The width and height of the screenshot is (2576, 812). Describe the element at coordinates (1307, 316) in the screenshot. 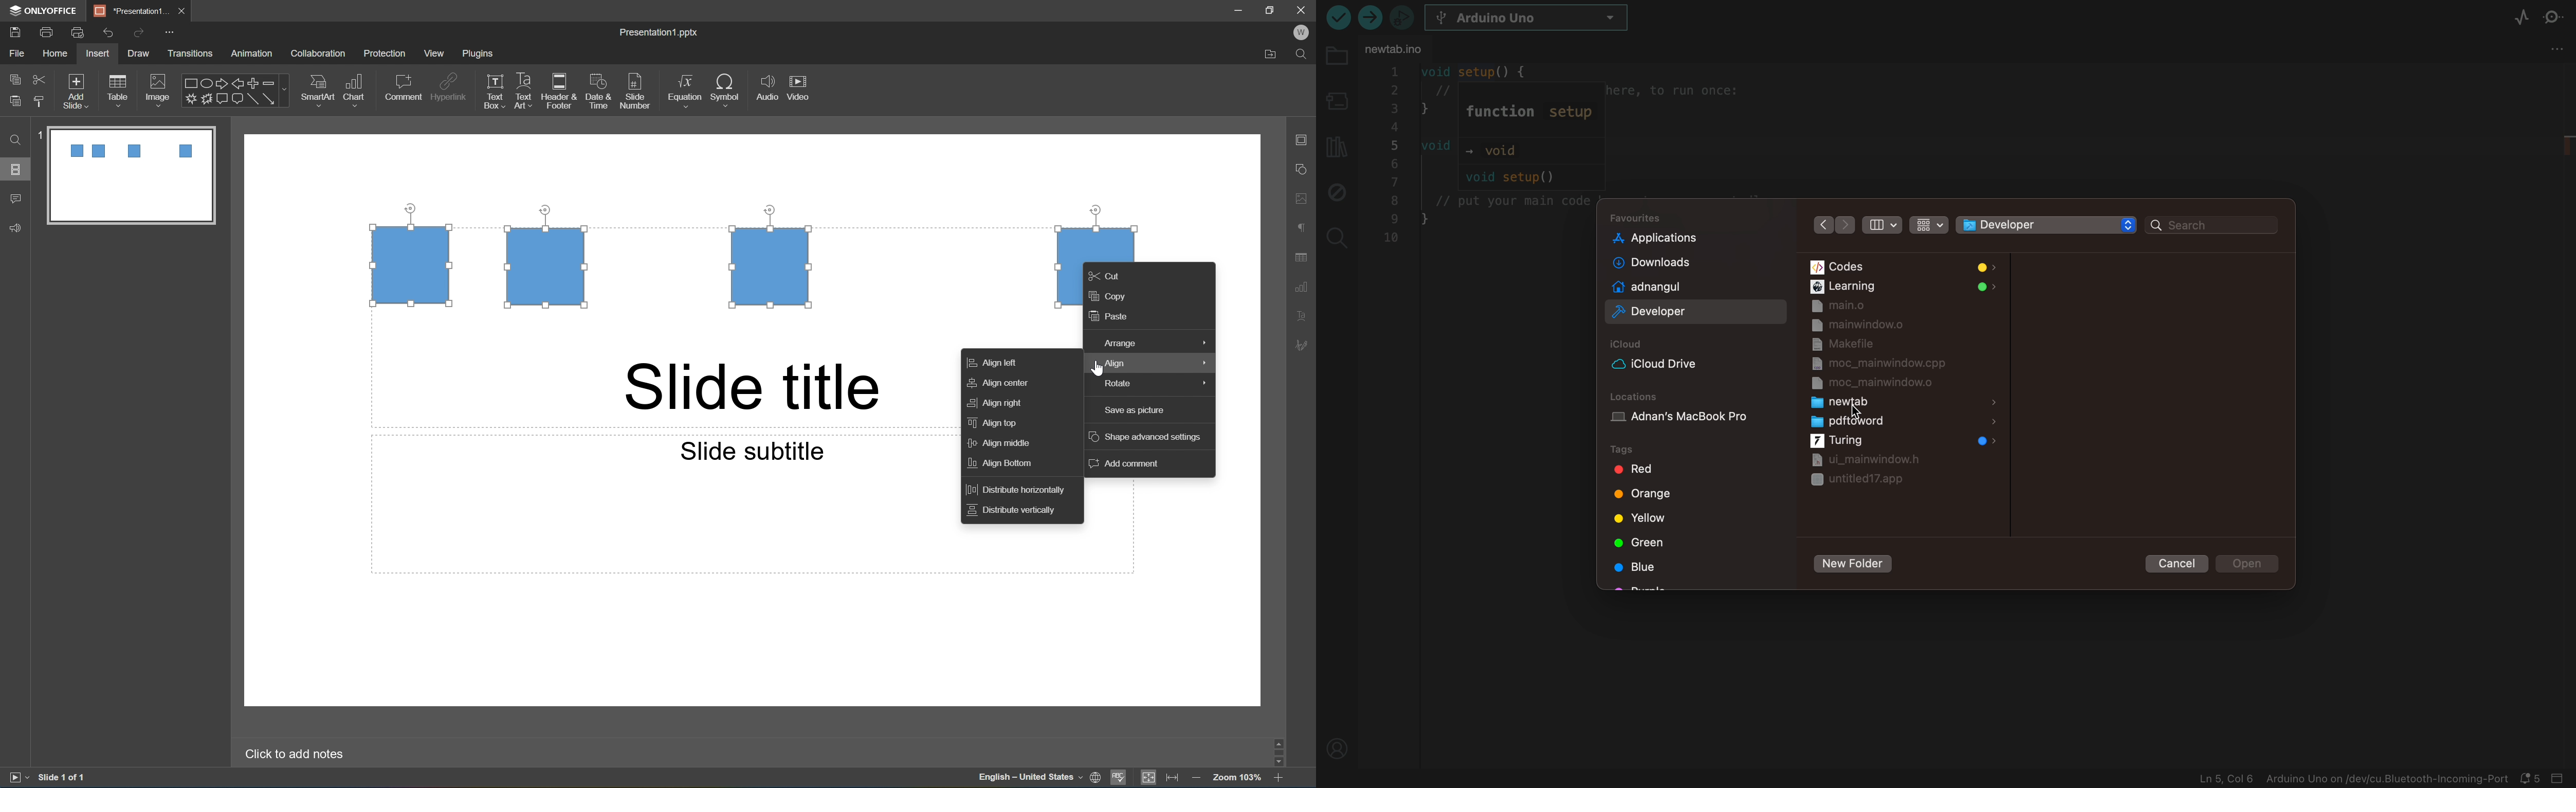

I see `text art settings` at that location.